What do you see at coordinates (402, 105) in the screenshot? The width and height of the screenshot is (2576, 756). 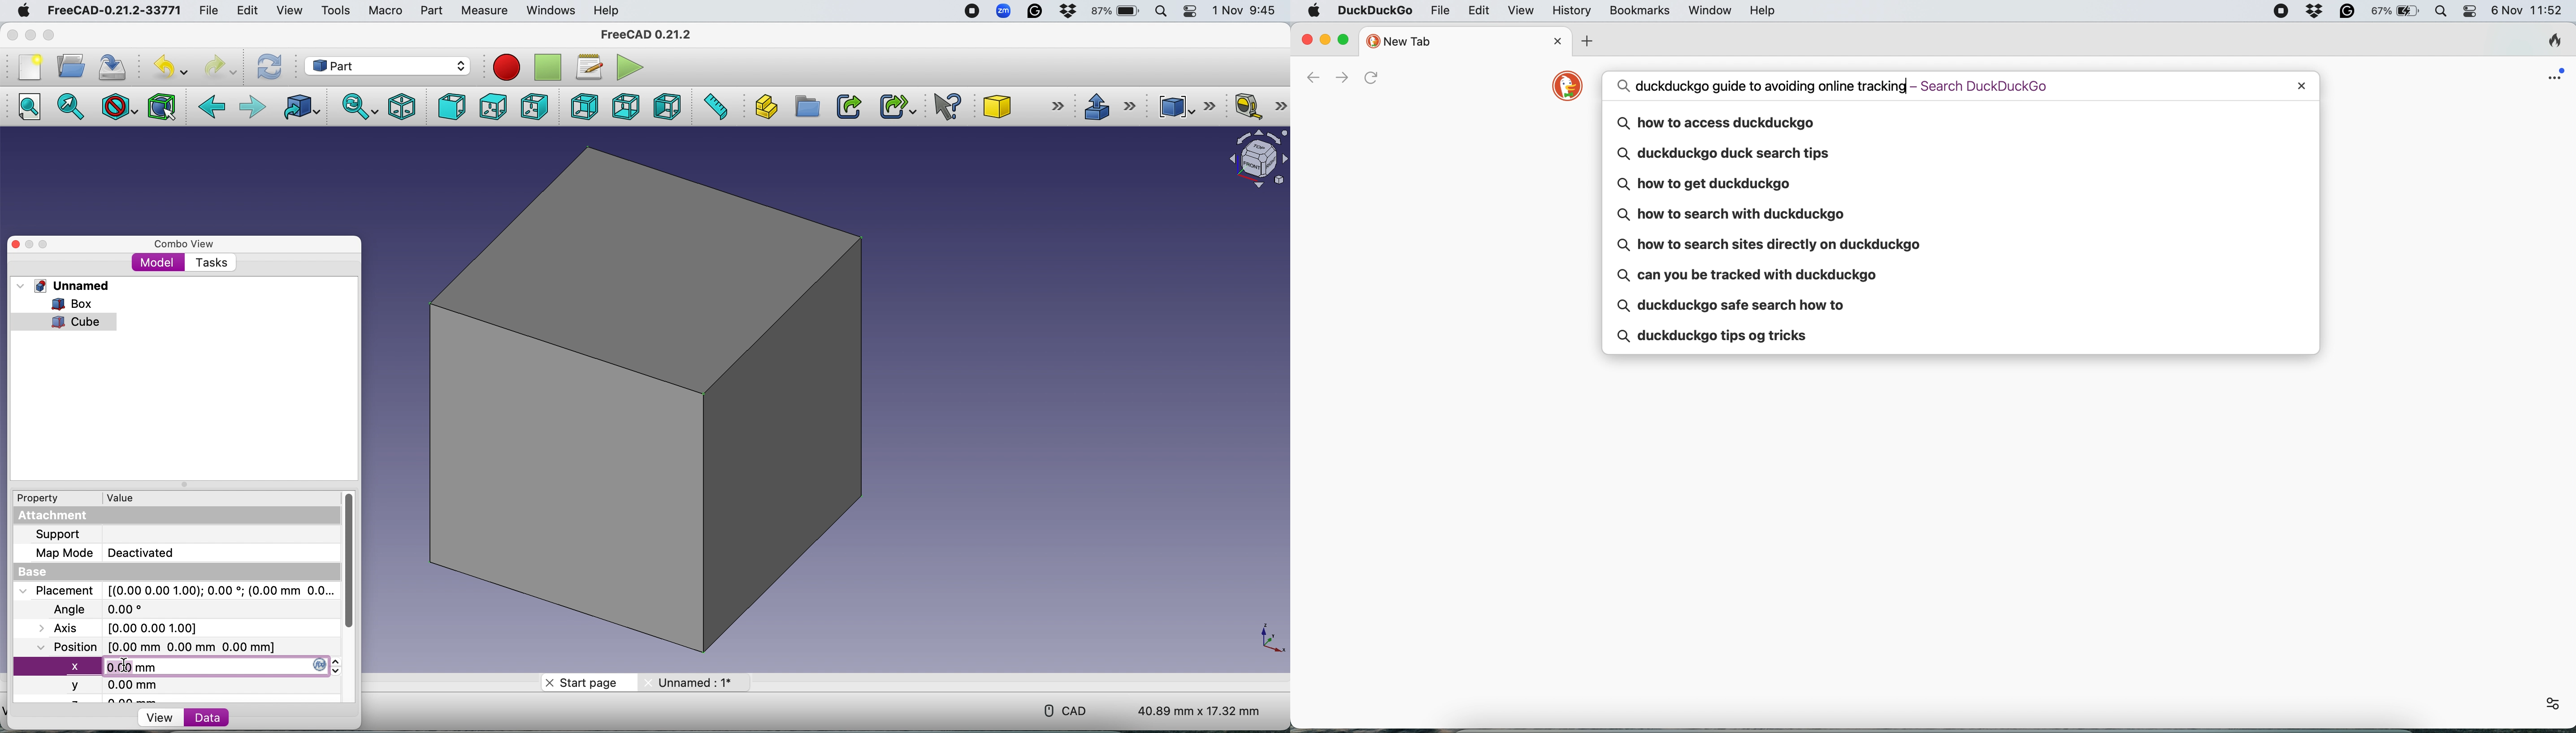 I see `Isometric` at bounding box center [402, 105].